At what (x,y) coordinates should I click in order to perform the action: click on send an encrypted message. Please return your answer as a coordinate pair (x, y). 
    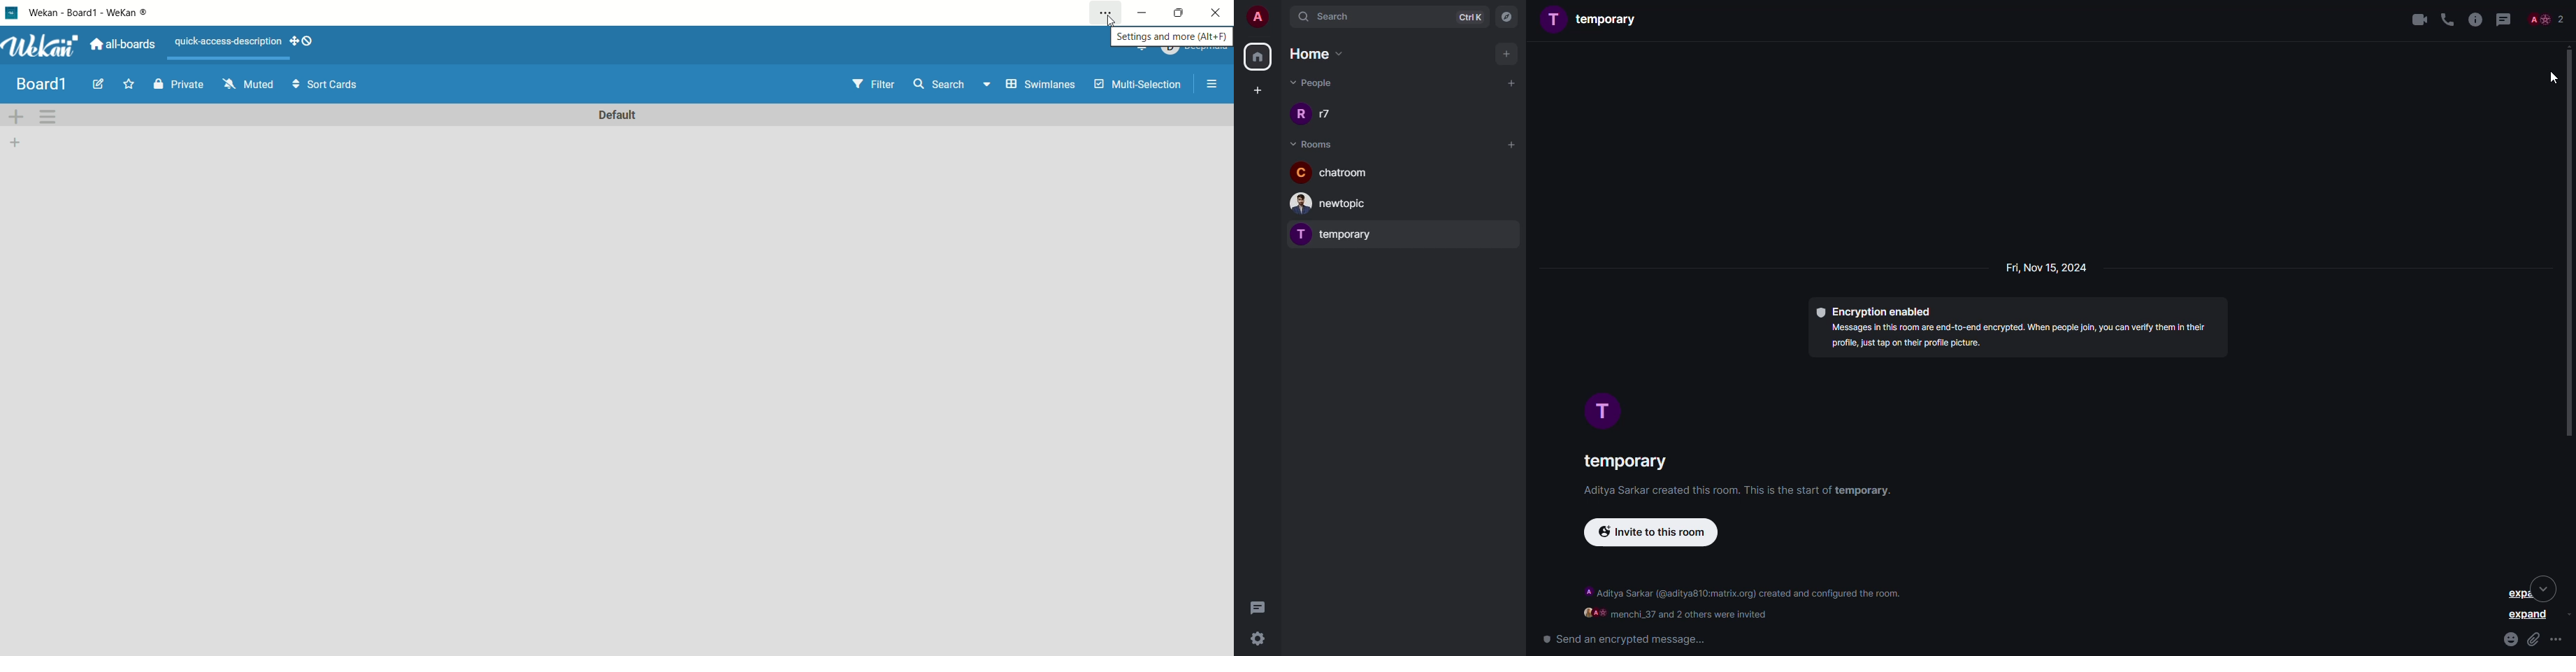
    Looking at the image, I should click on (1622, 639).